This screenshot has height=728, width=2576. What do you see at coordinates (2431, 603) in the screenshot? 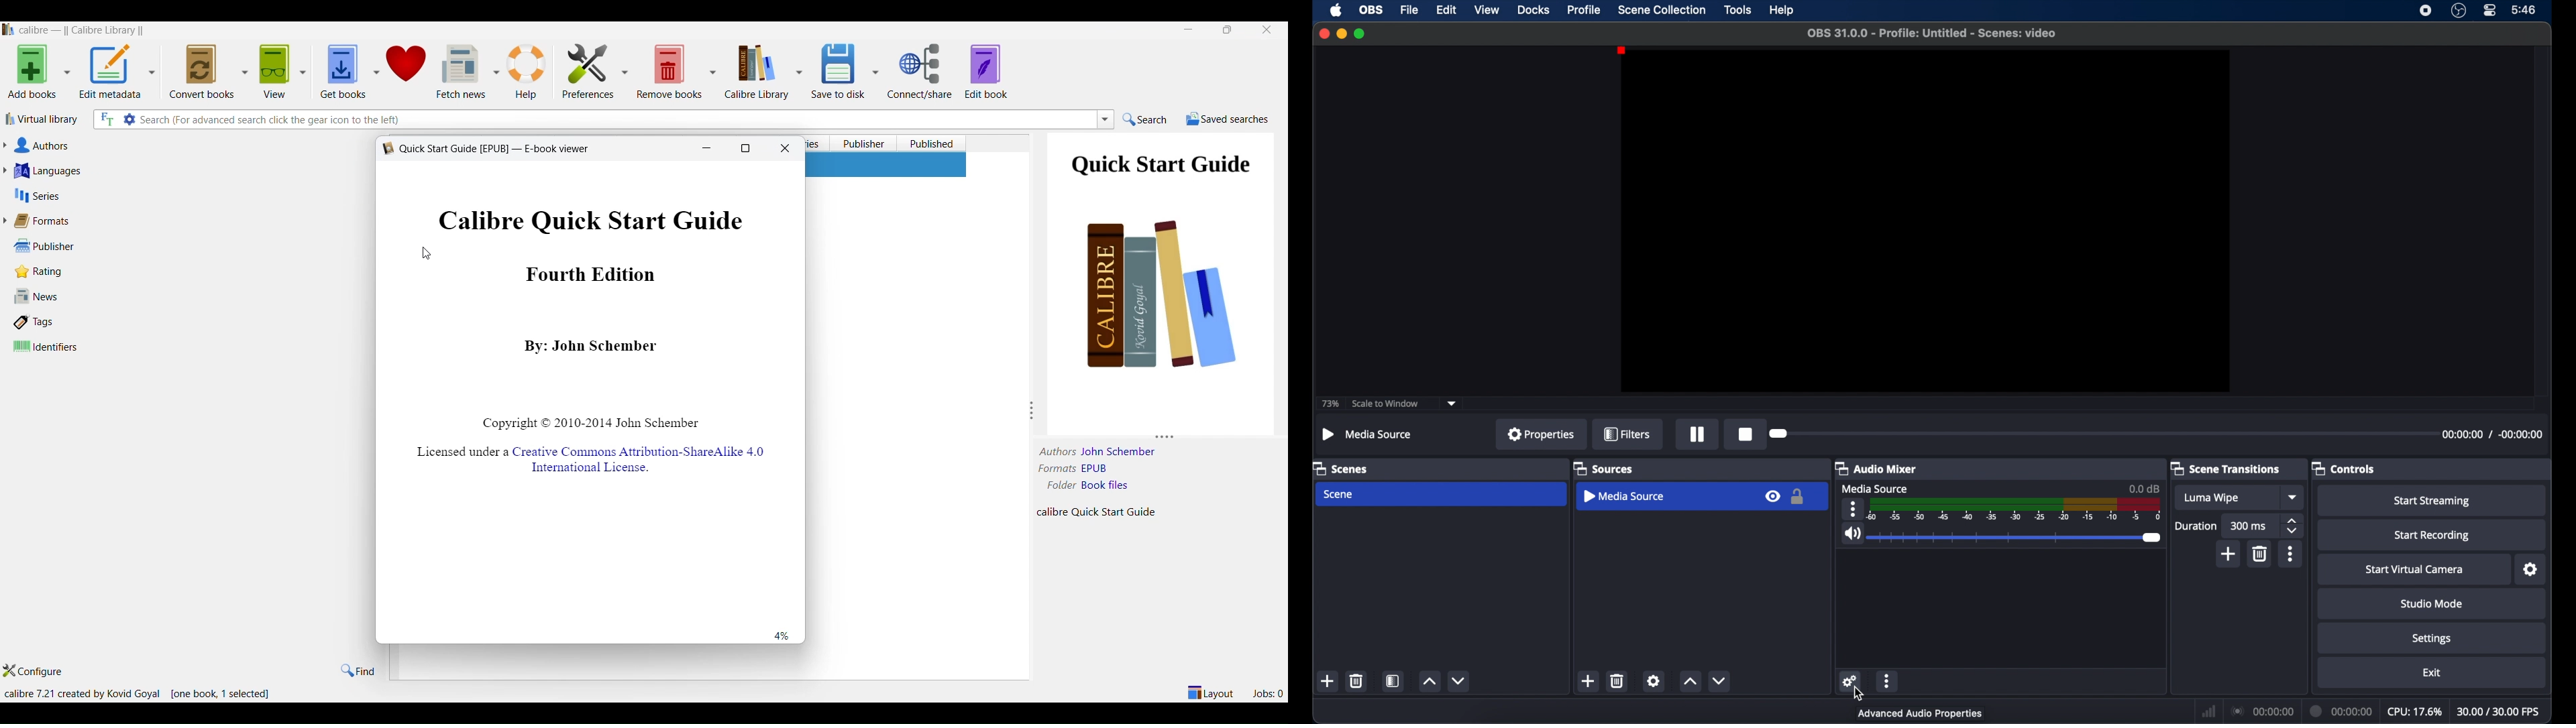
I see `studio mode` at bounding box center [2431, 603].